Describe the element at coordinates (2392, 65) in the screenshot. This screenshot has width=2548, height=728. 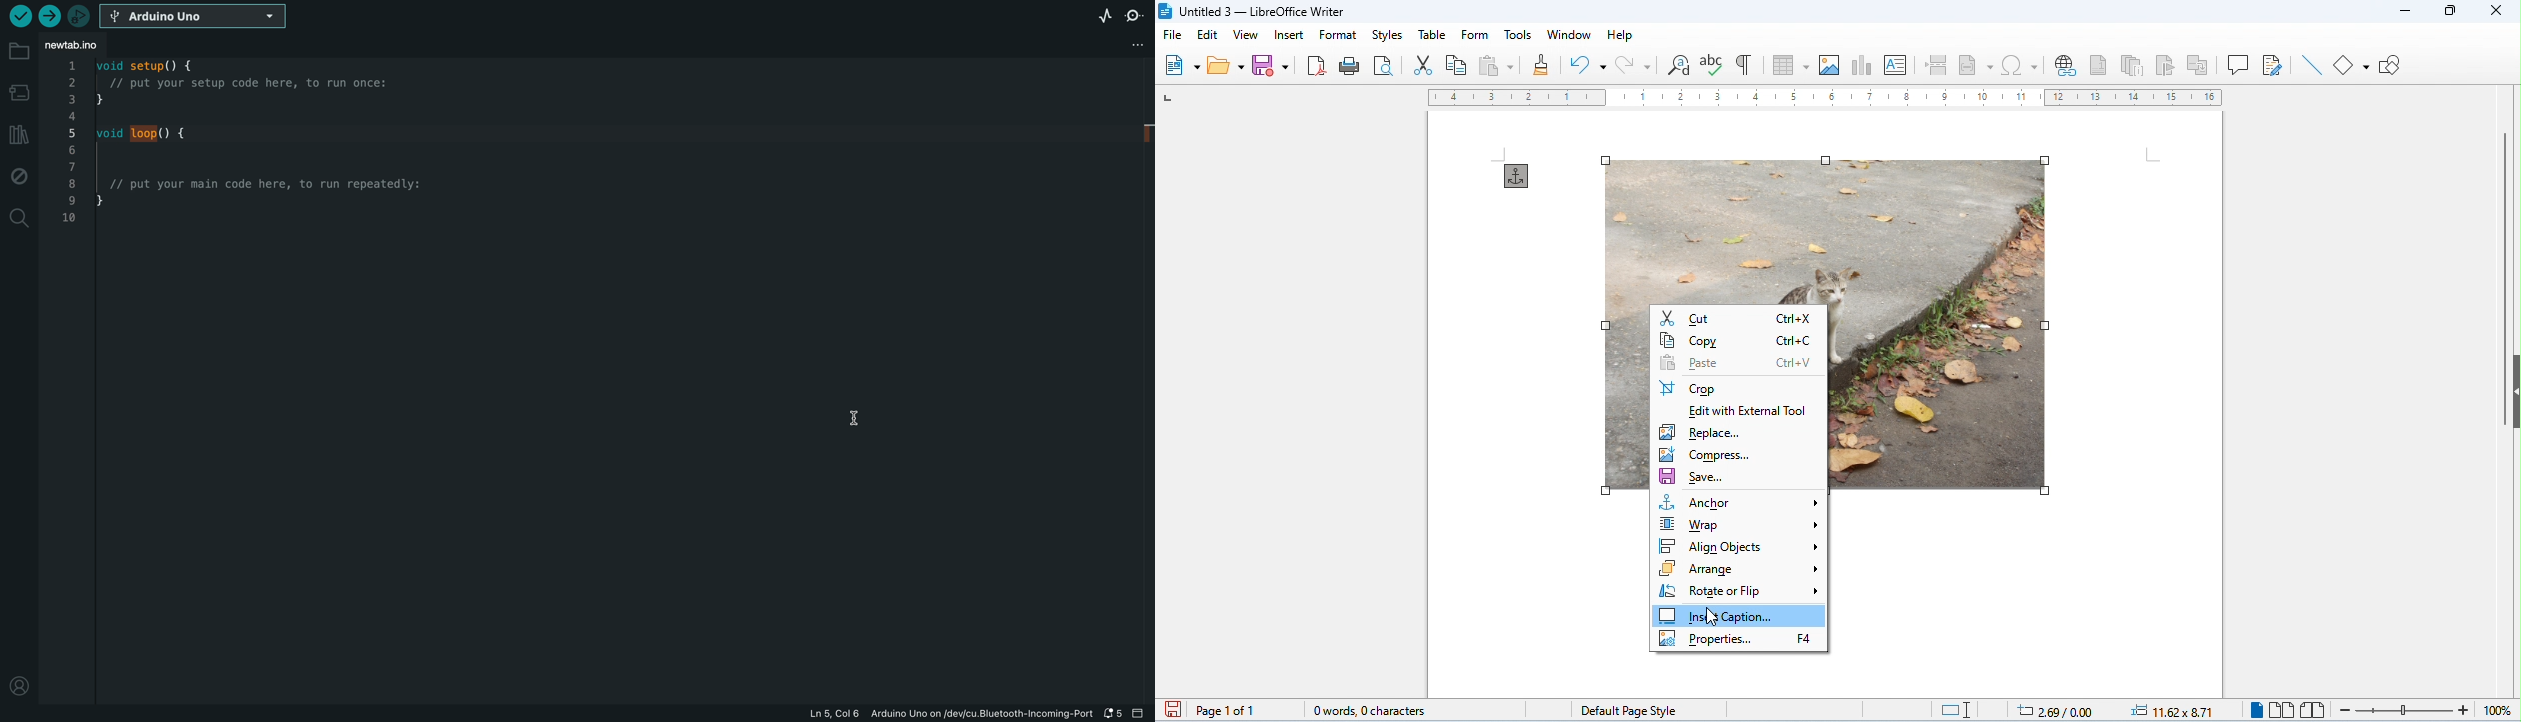
I see `show draw functions` at that location.